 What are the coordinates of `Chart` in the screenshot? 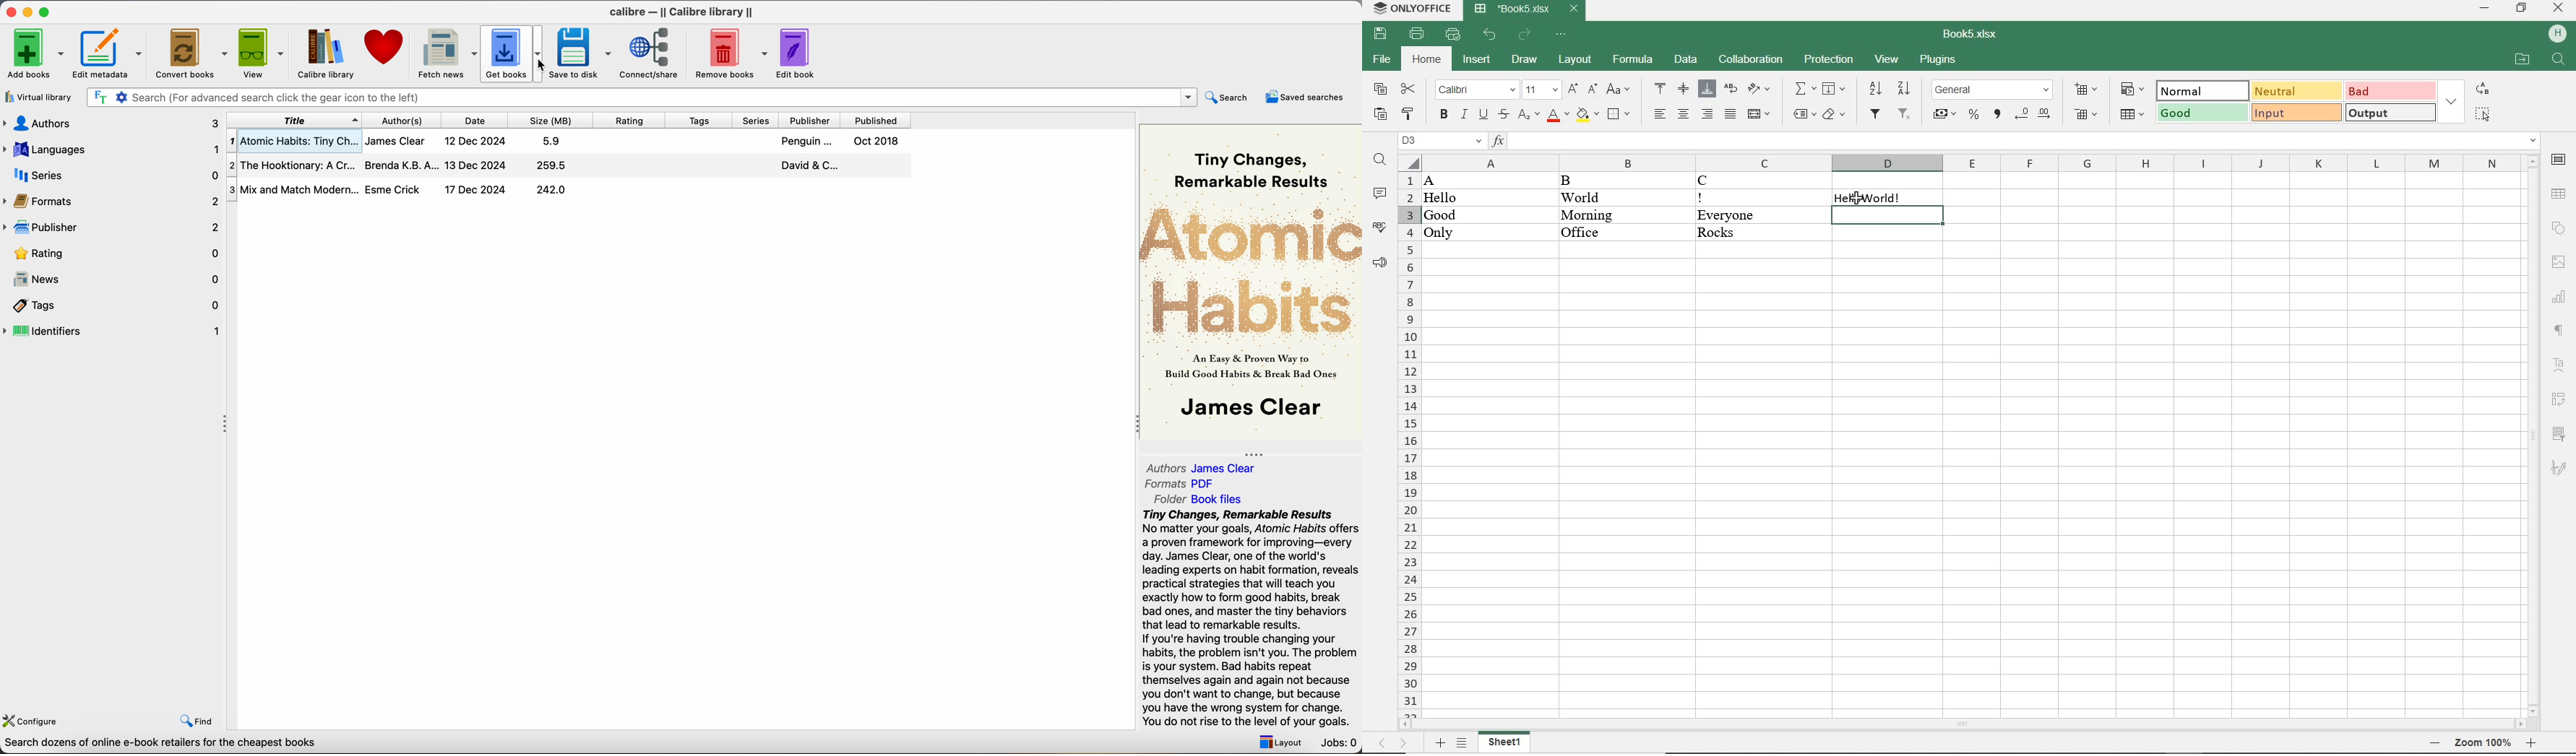 It's located at (2559, 297).